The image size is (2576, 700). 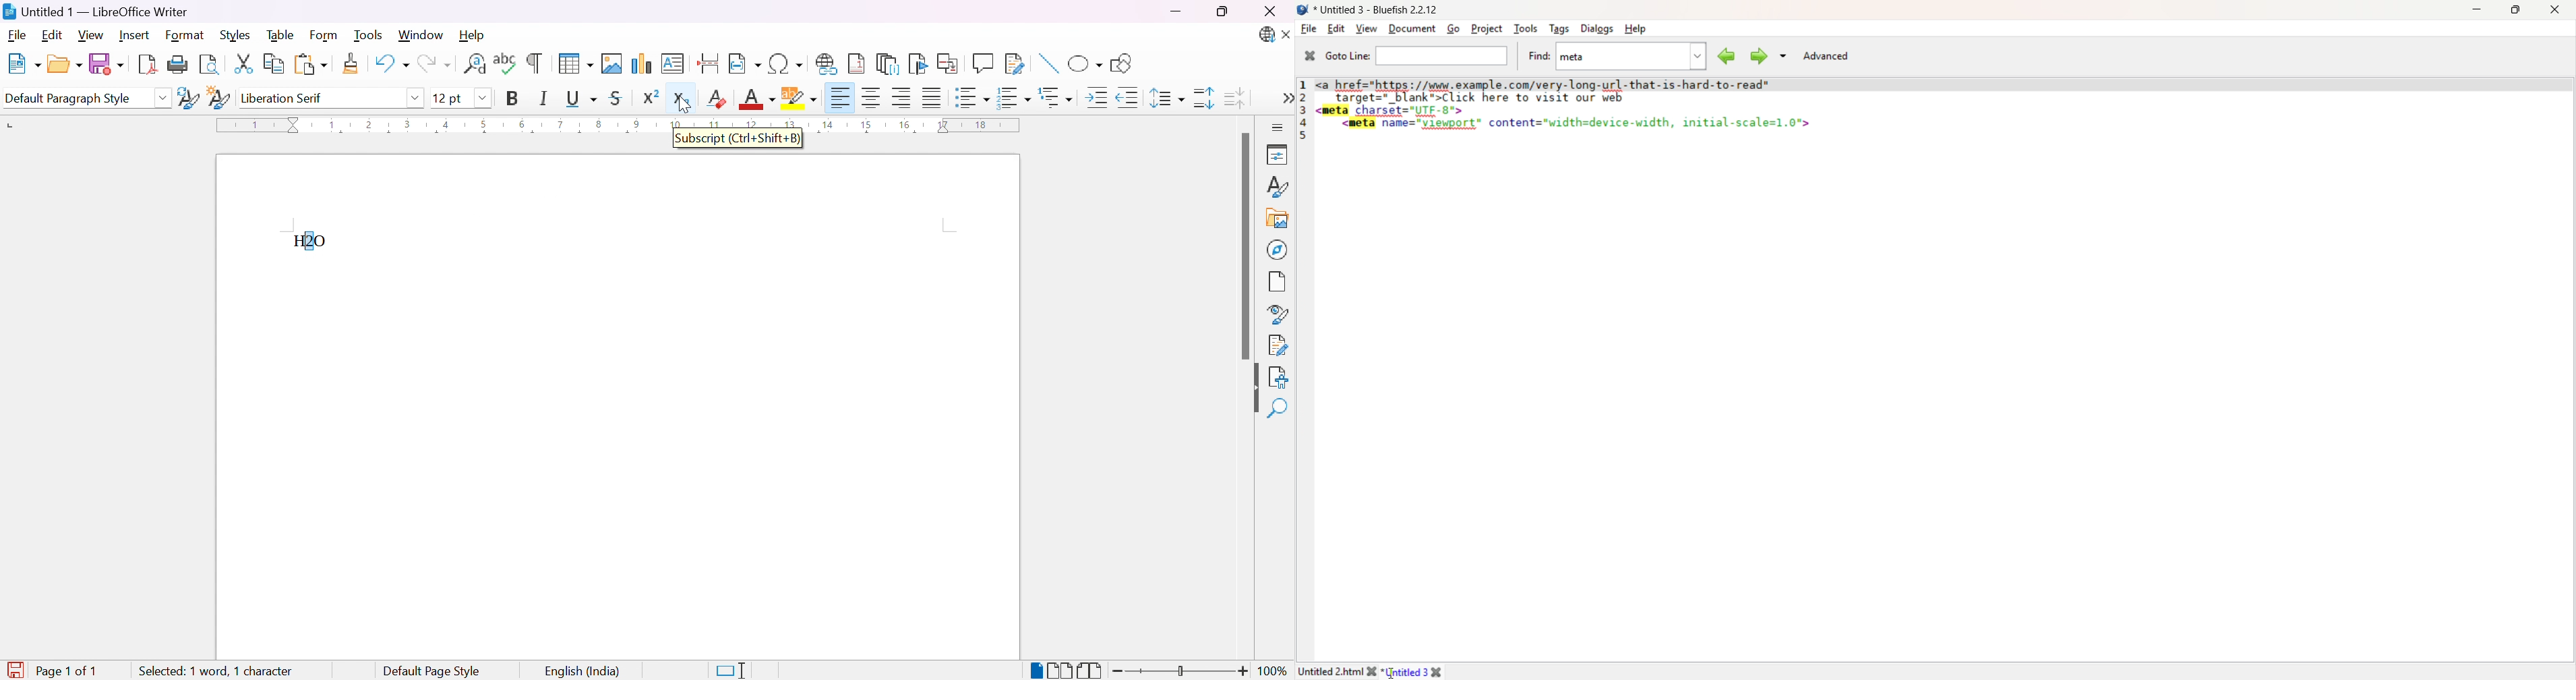 What do you see at coordinates (731, 671) in the screenshot?
I see `Standard selection. Click to change selection mode.` at bounding box center [731, 671].